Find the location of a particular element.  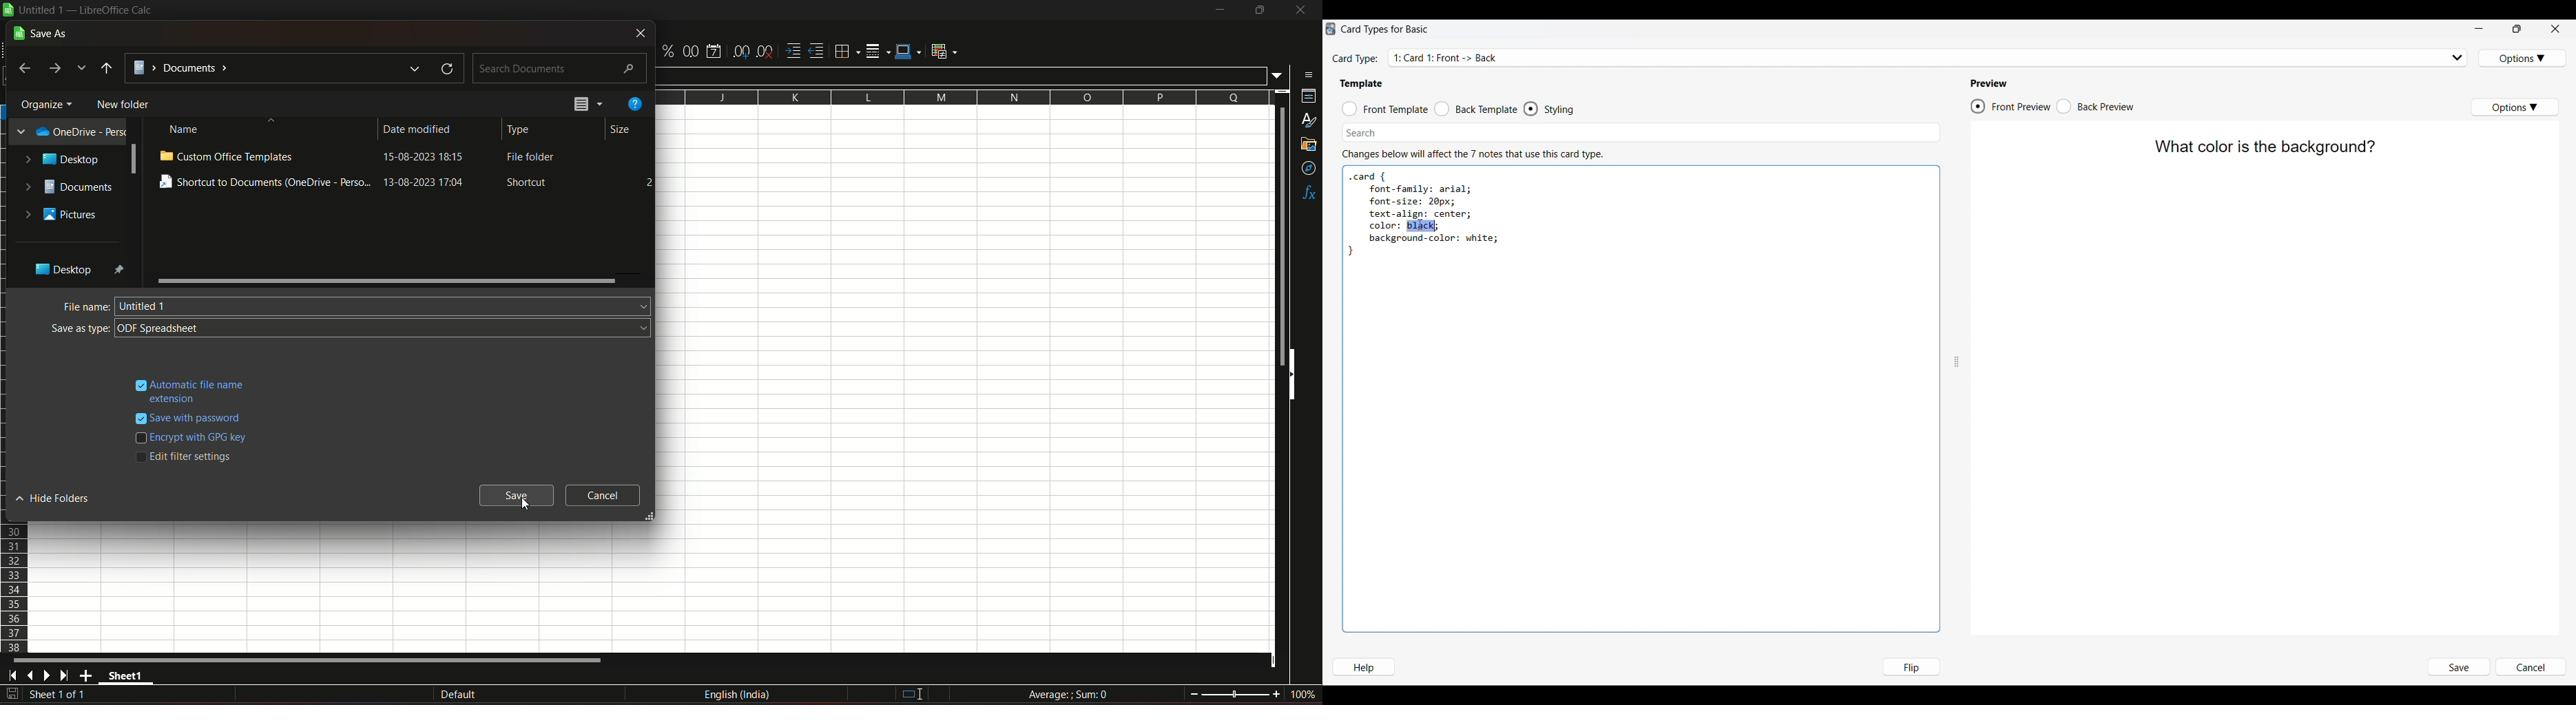

Template section is located at coordinates (1361, 84).